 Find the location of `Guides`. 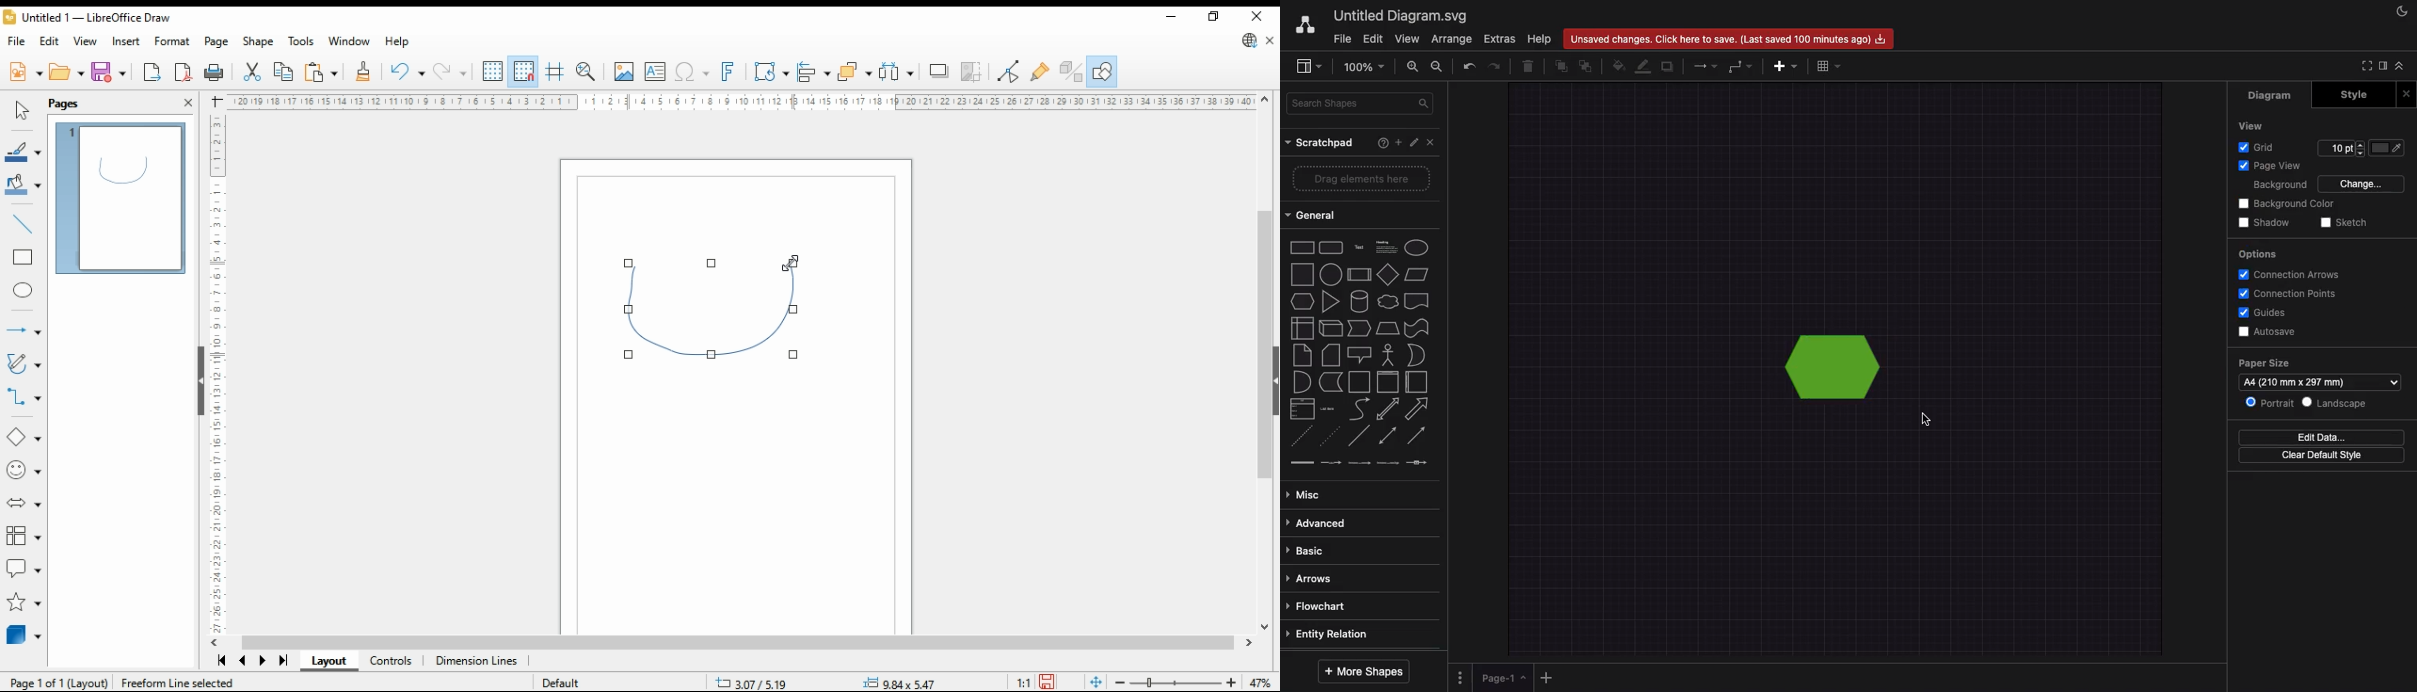

Guides is located at coordinates (2266, 311).